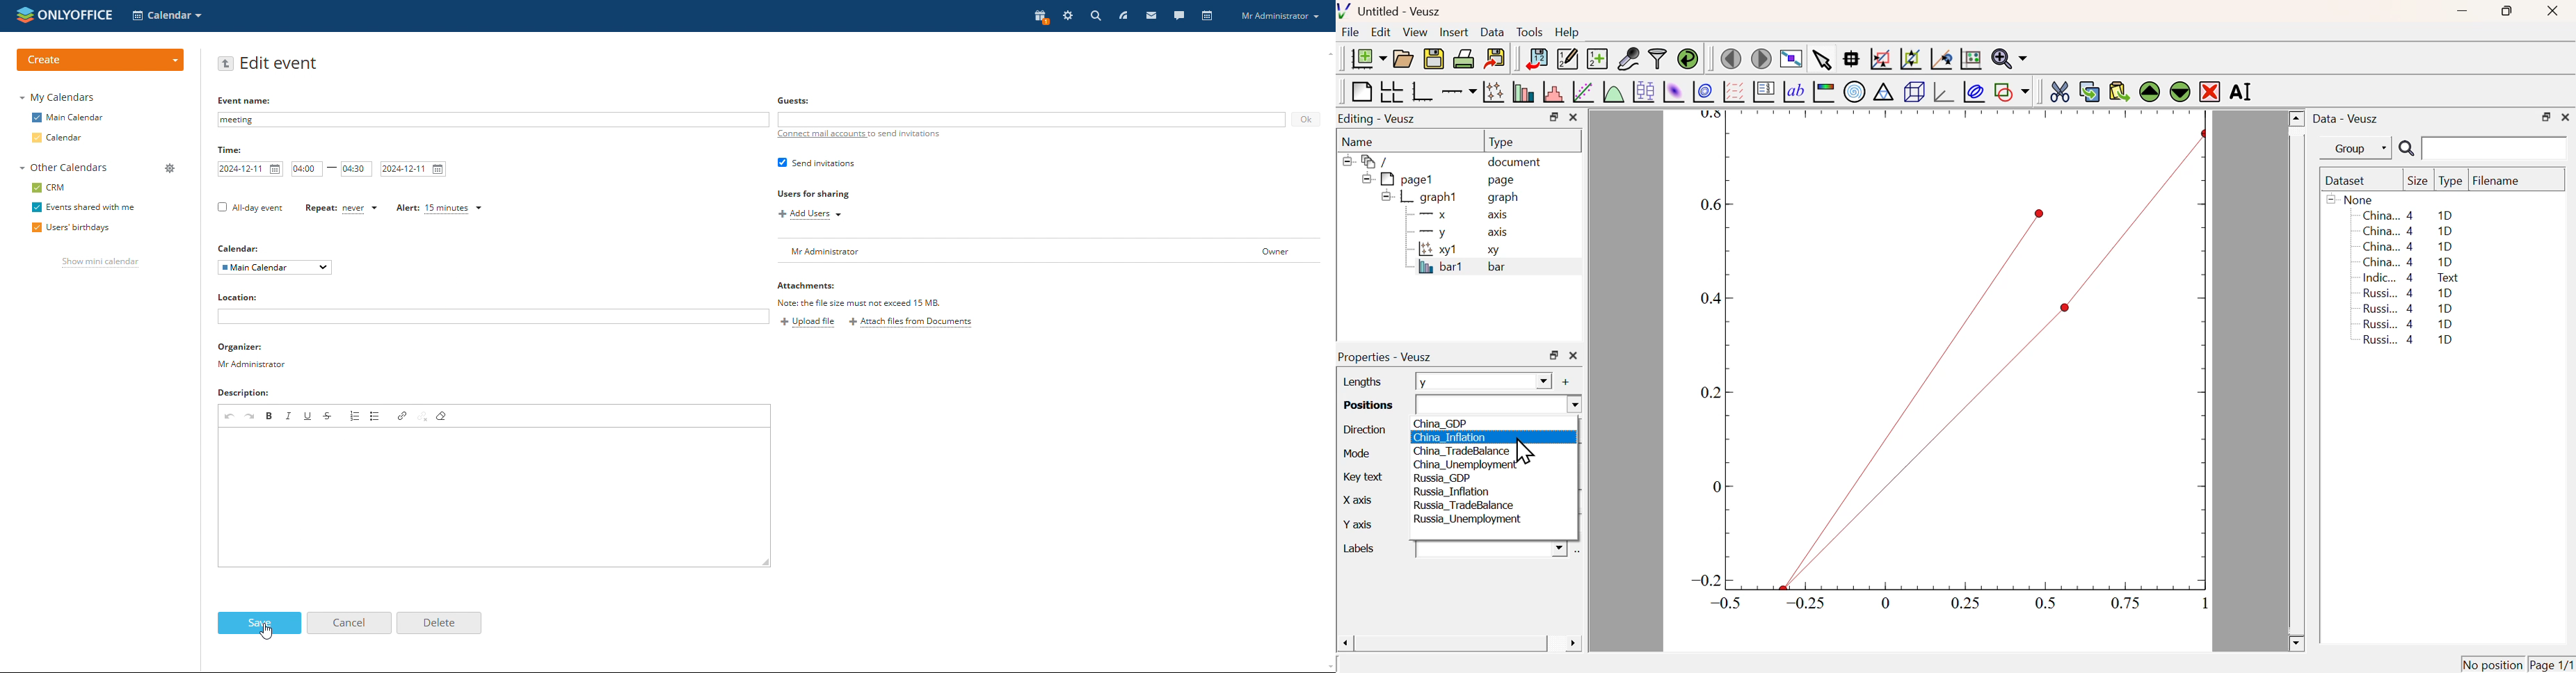 The height and width of the screenshot is (700, 2576). Describe the element at coordinates (1824, 92) in the screenshot. I see `Image Color bar` at that location.